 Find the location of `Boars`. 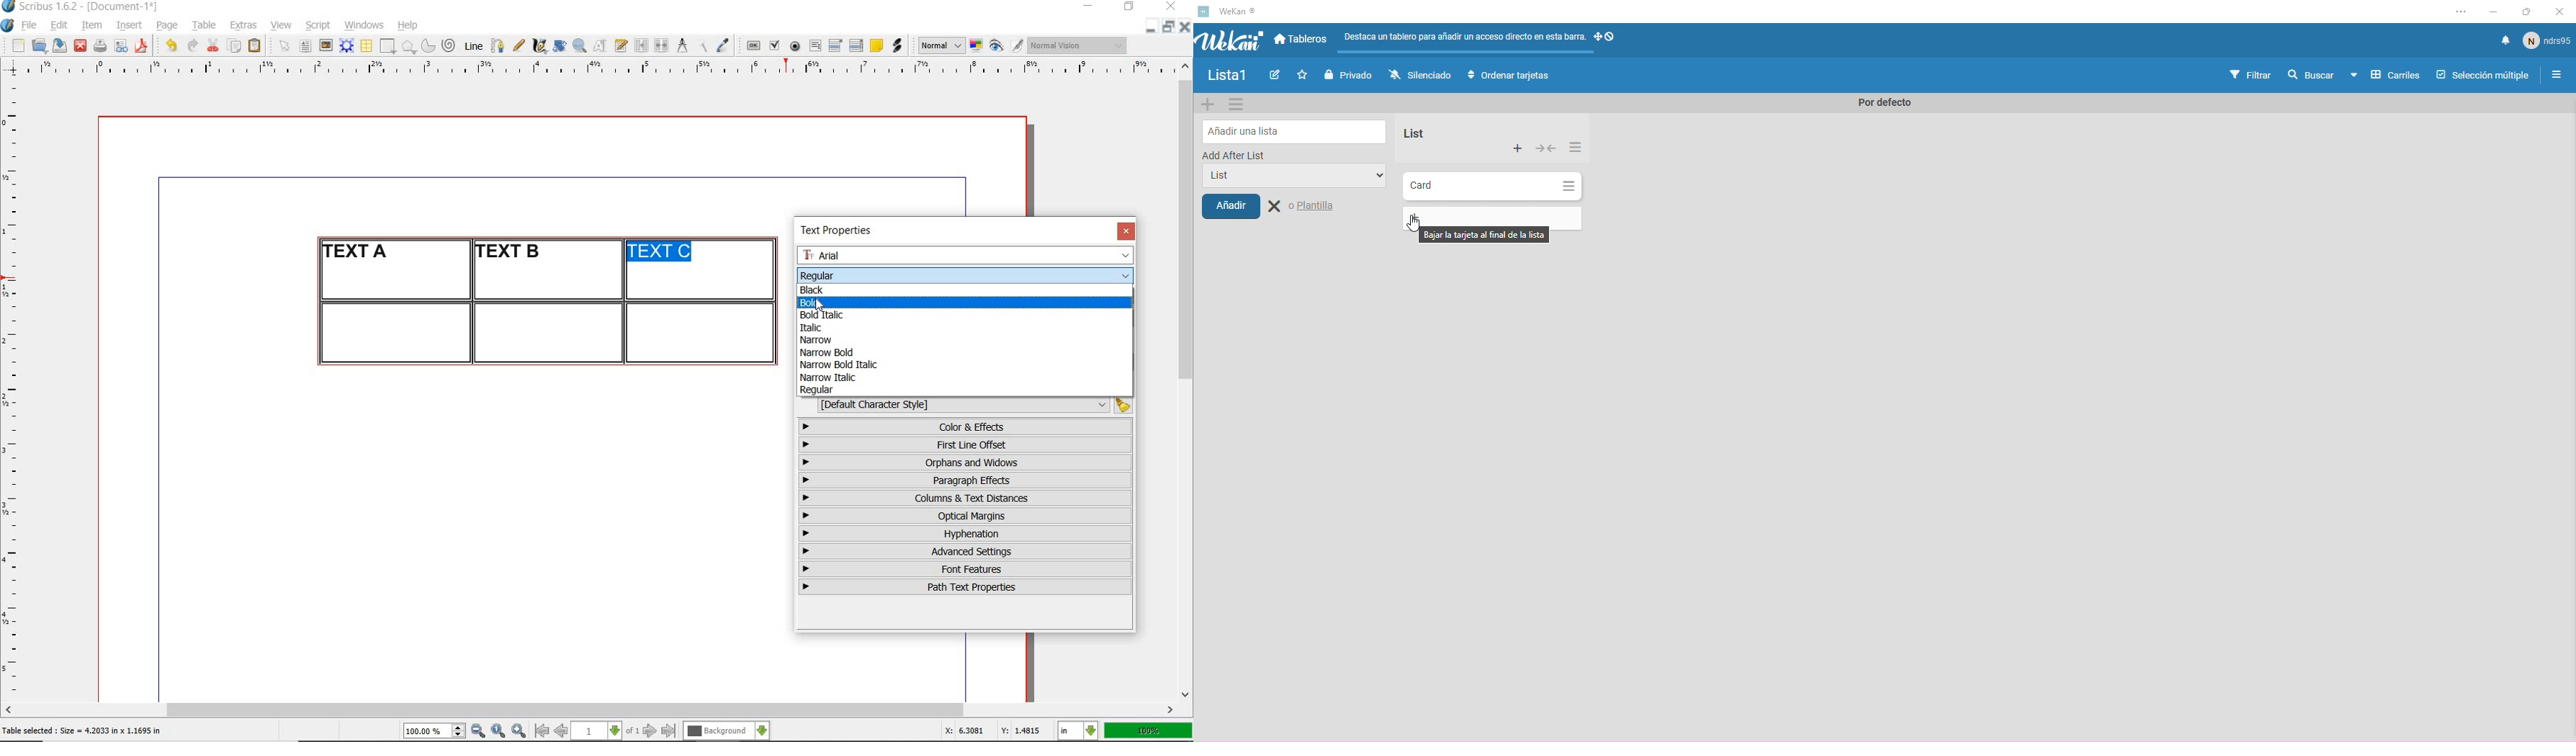

Boars is located at coordinates (1302, 40).